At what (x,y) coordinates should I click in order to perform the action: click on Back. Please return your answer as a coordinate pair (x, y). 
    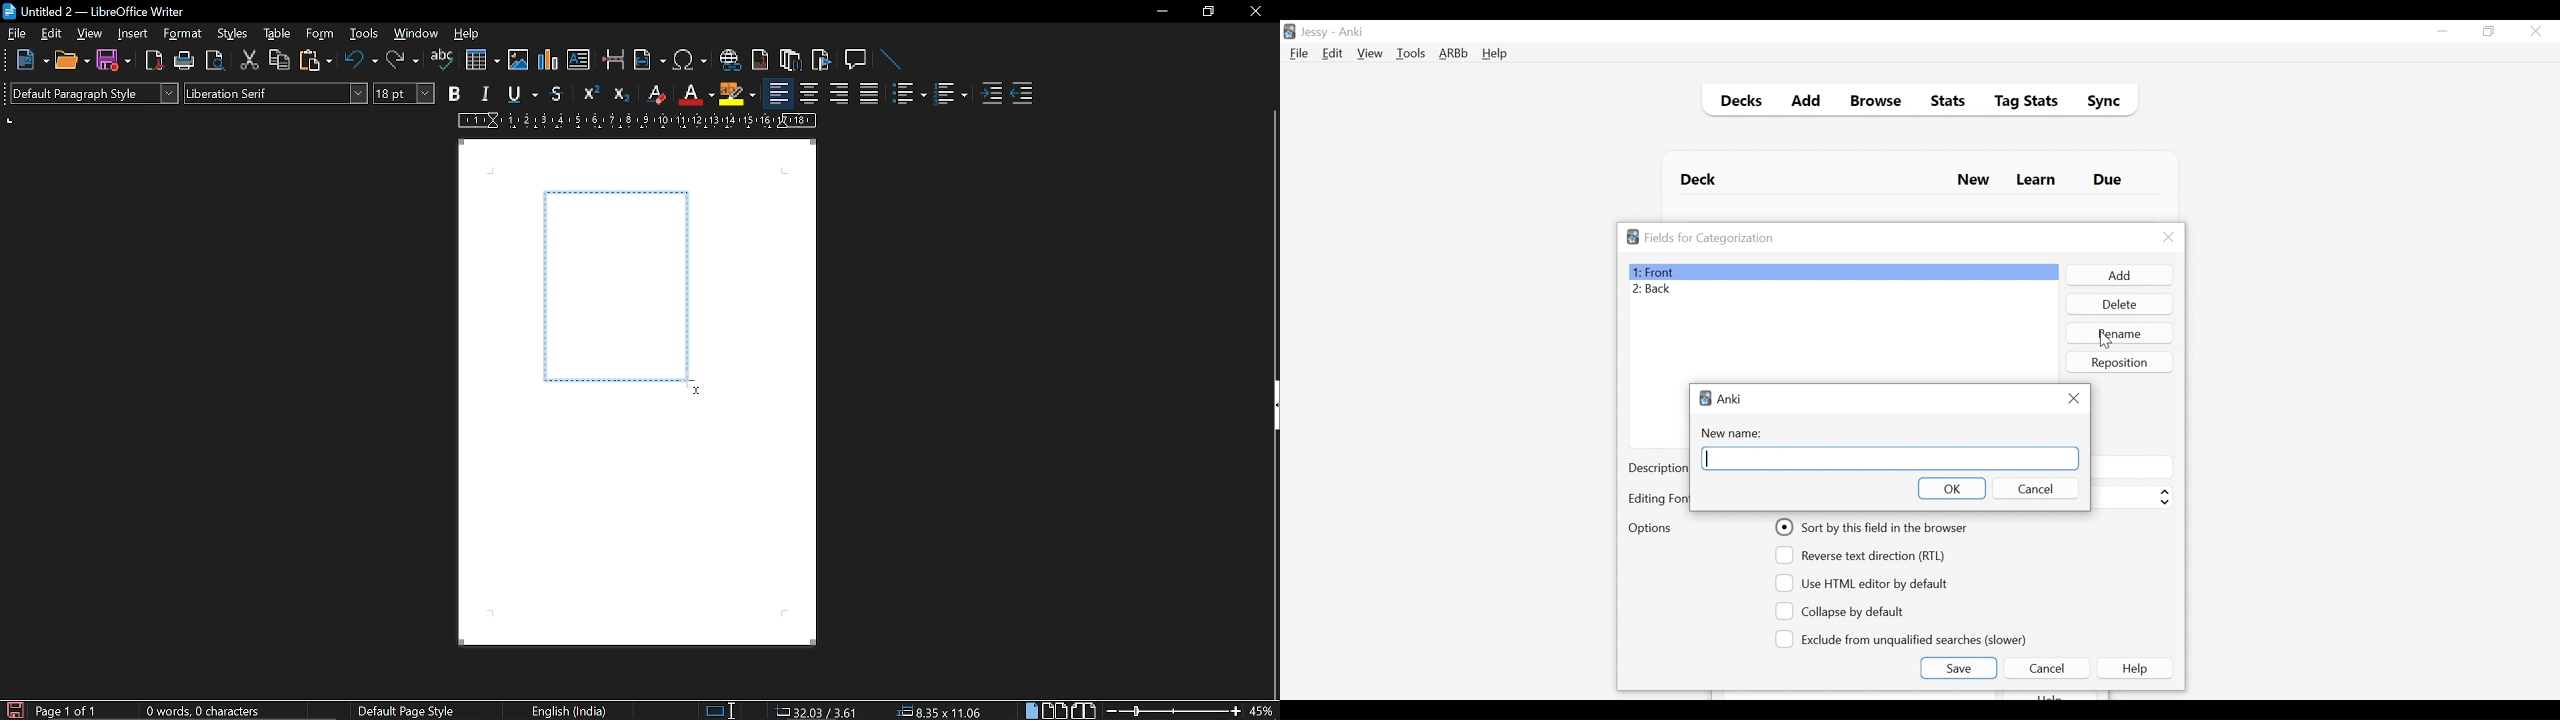
    Looking at the image, I should click on (1655, 290).